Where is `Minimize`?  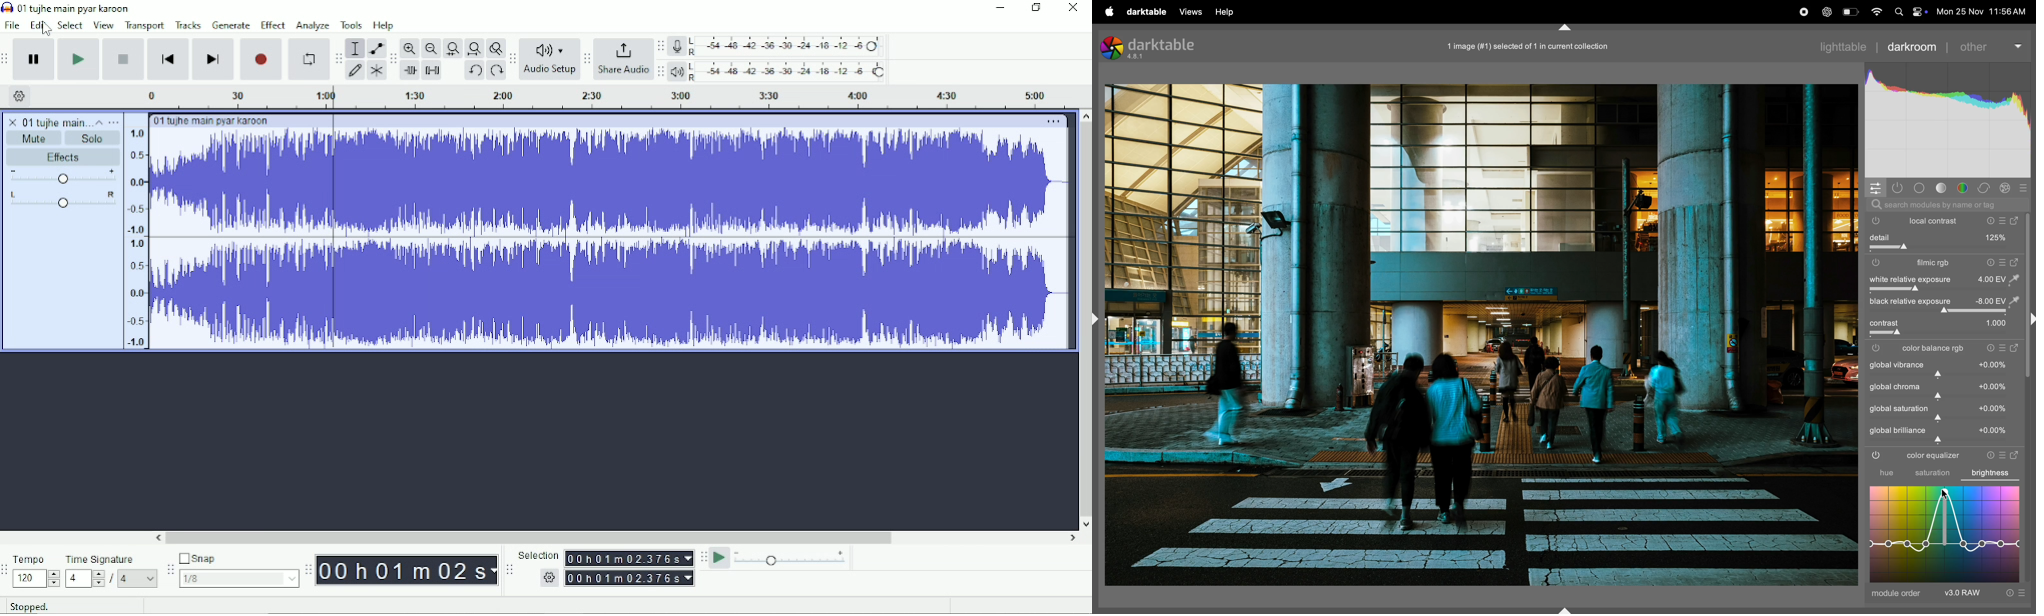
Minimize is located at coordinates (1001, 8).